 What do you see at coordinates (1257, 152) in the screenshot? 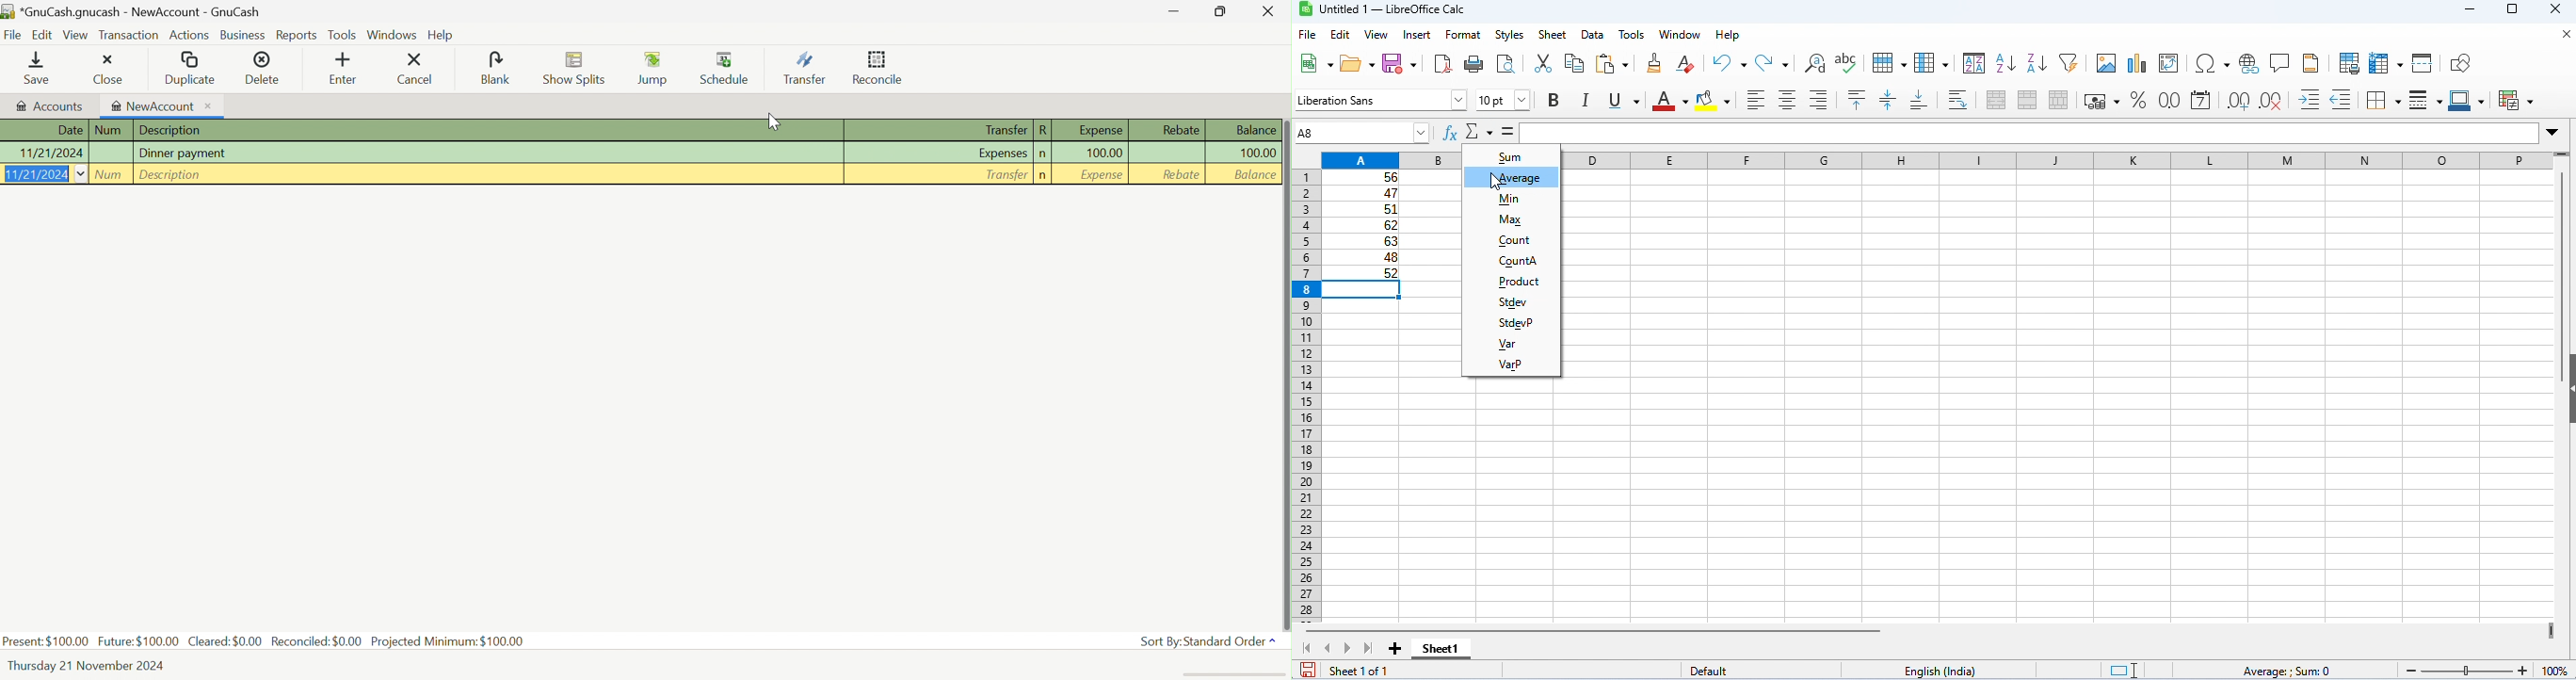
I see `100.00` at bounding box center [1257, 152].